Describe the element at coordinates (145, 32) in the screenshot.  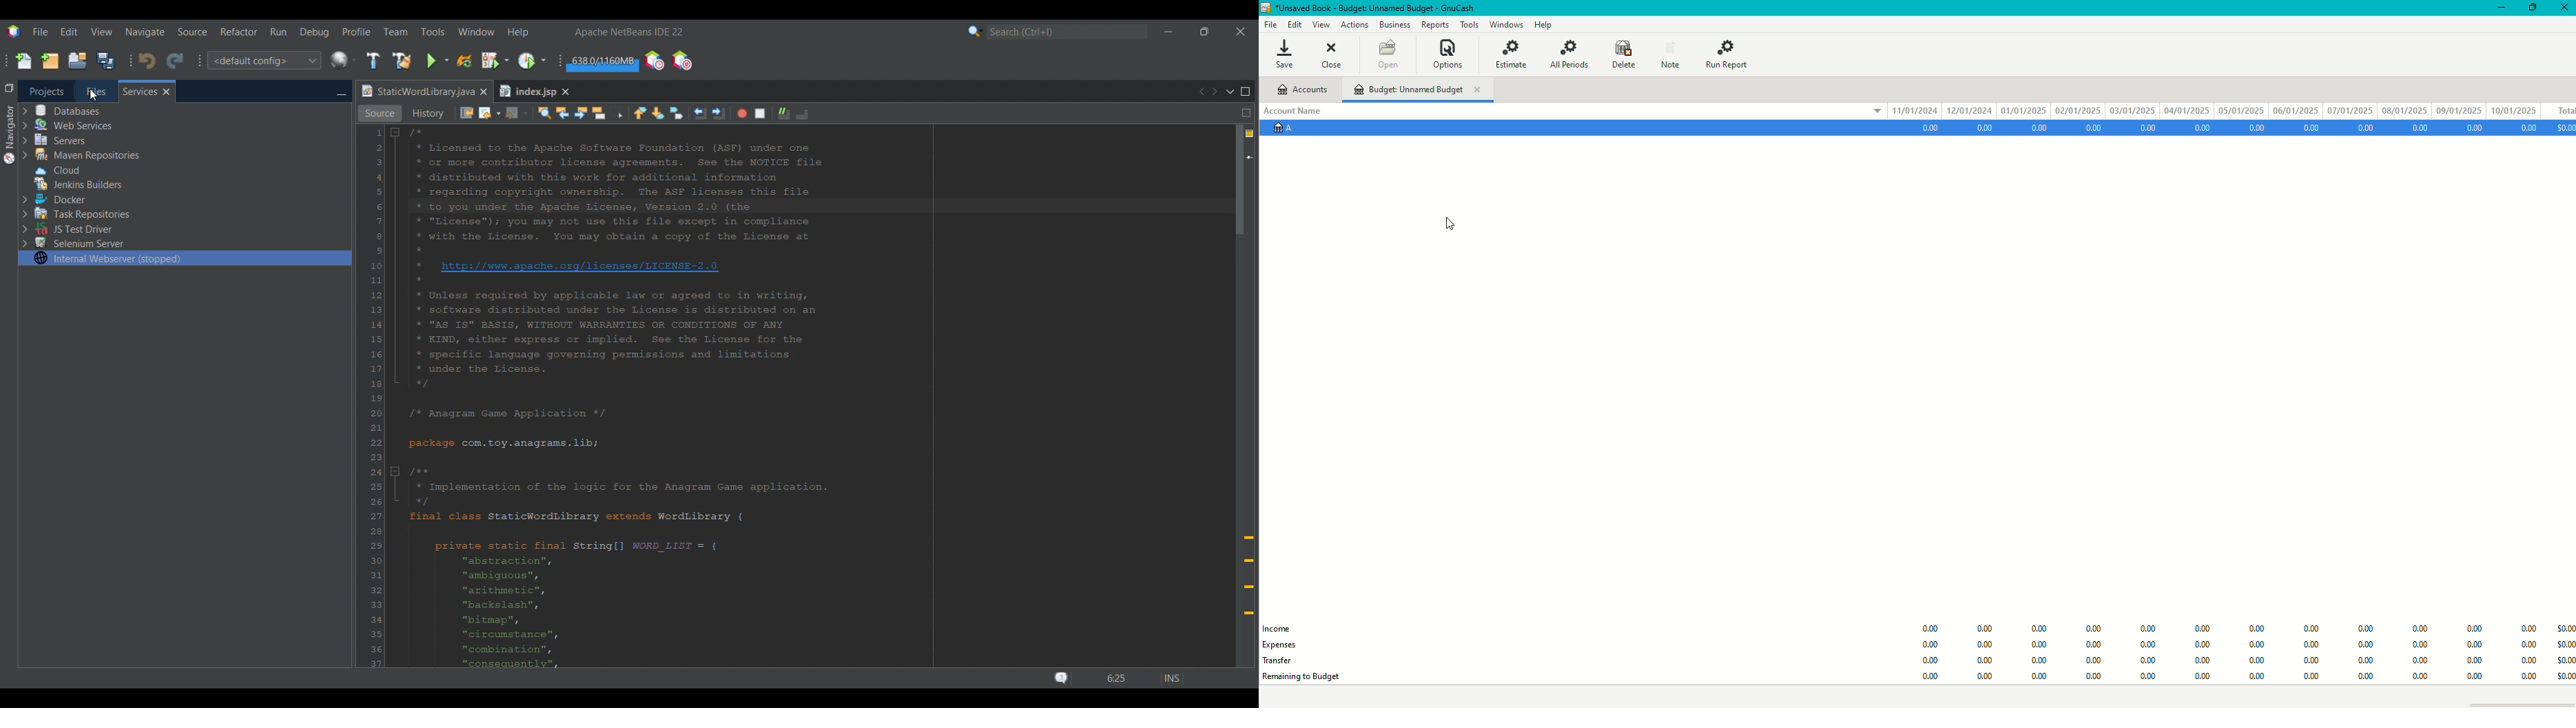
I see `Navigate menu` at that location.